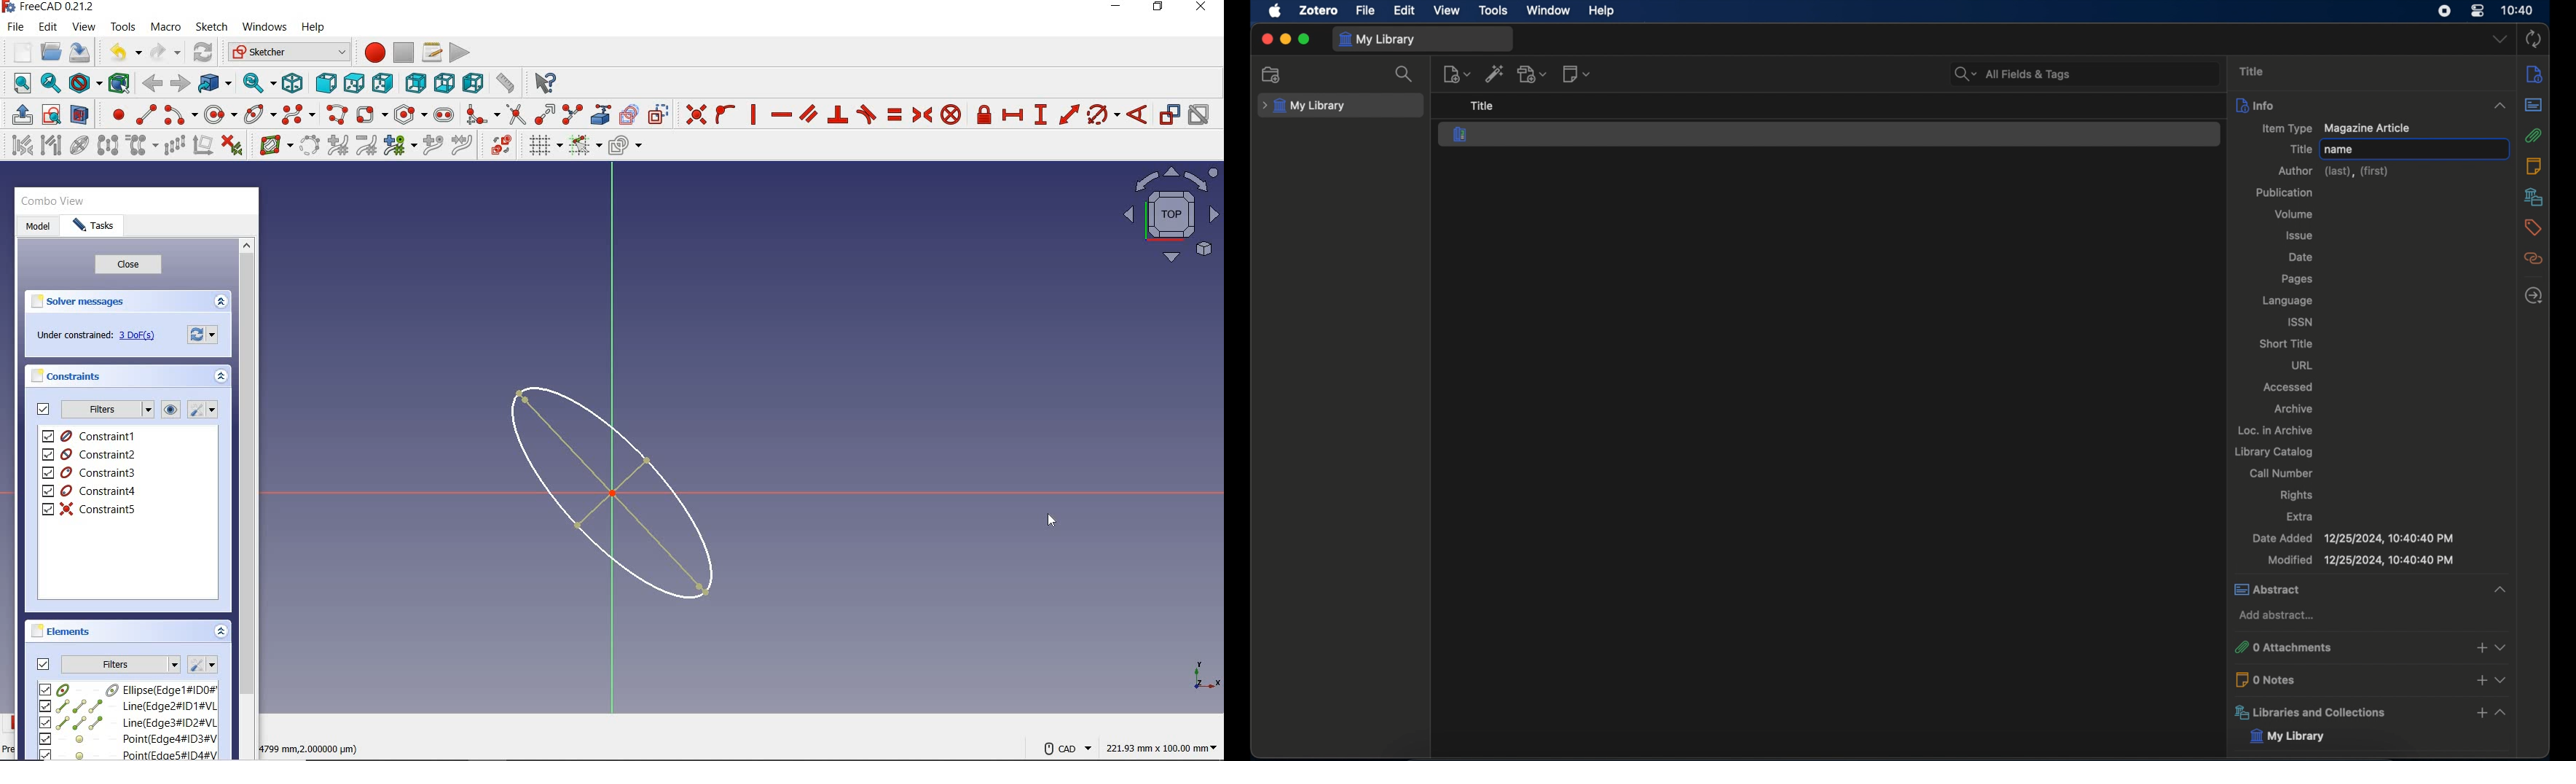 The height and width of the screenshot is (784, 2576). Describe the element at coordinates (336, 114) in the screenshot. I see `create polyline` at that location.